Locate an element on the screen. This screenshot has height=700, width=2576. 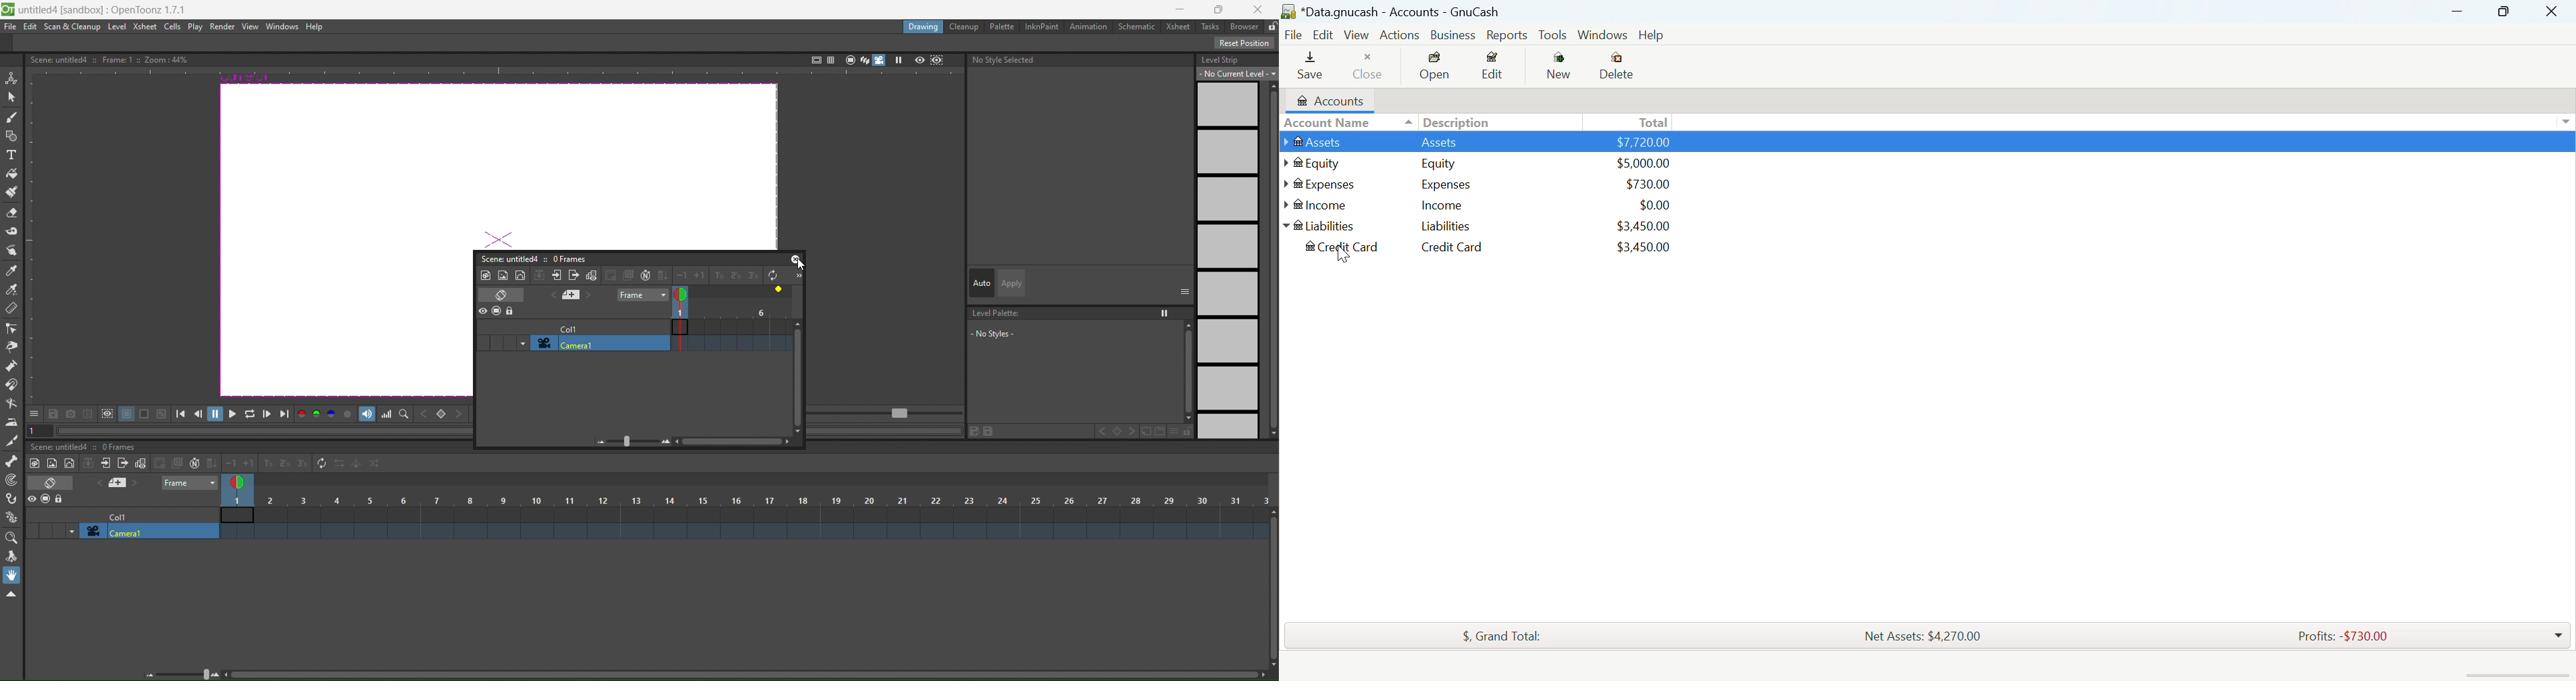
finger tool is located at coordinates (12, 252).